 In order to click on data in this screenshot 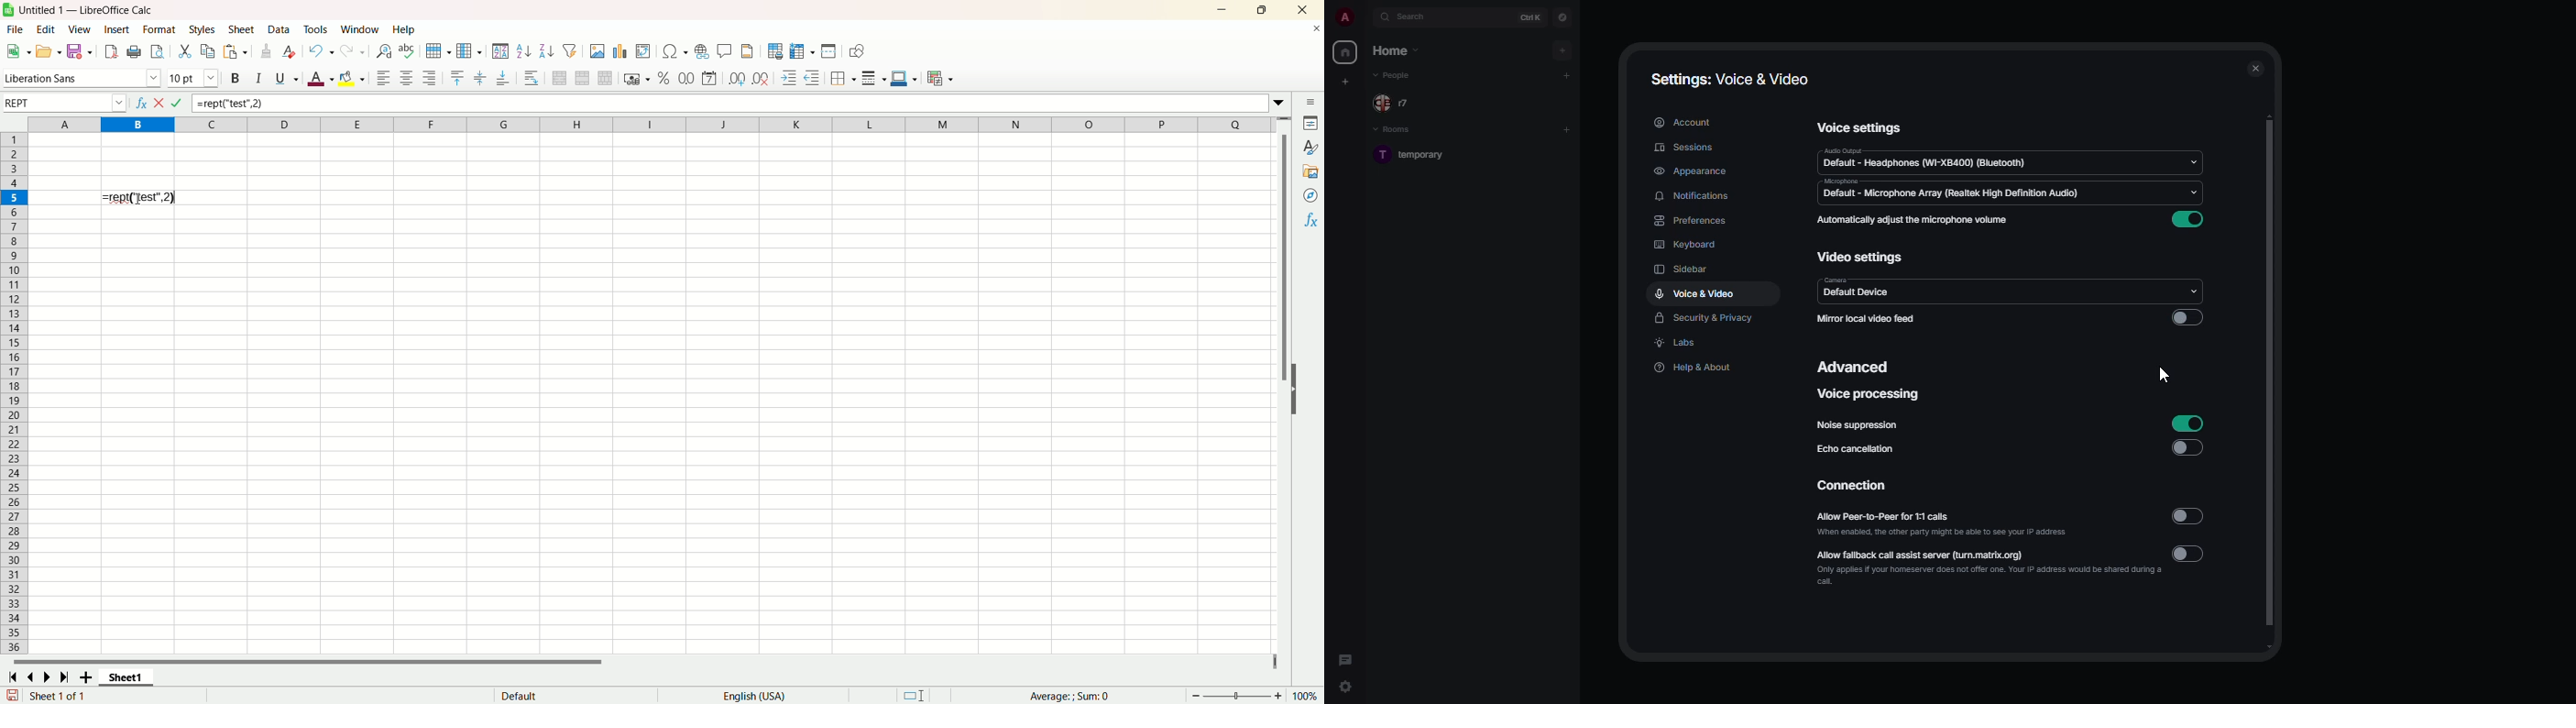, I will do `click(278, 28)`.